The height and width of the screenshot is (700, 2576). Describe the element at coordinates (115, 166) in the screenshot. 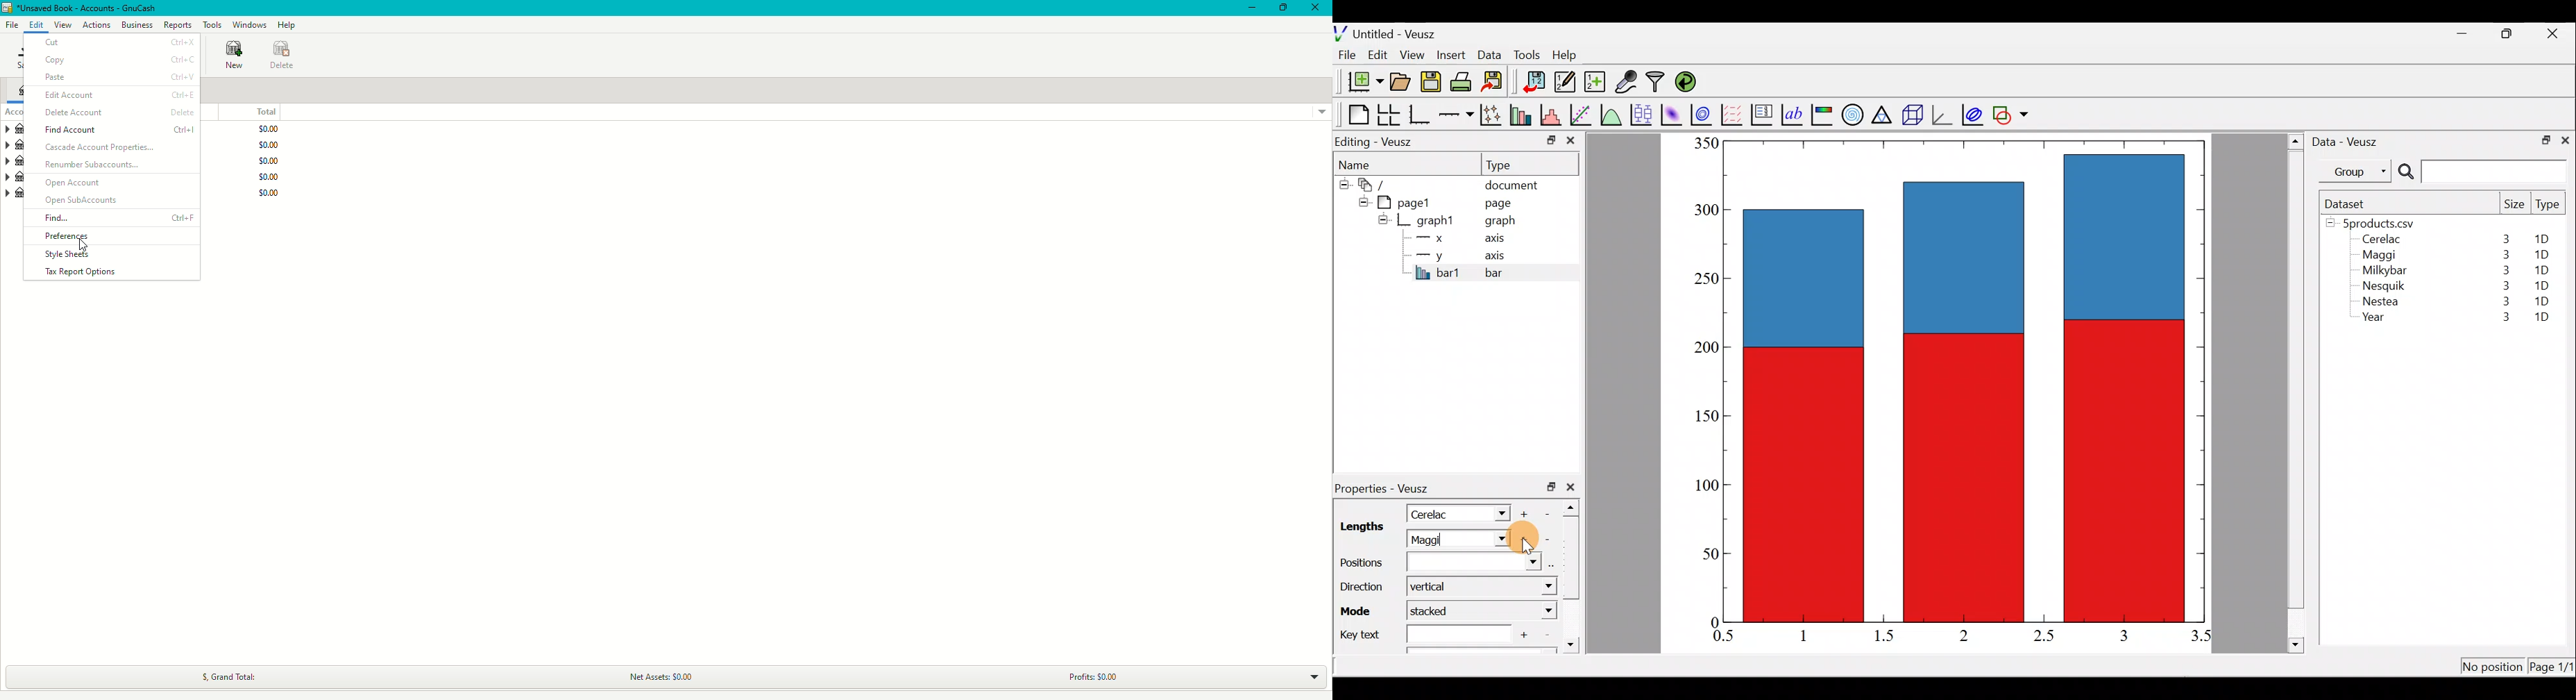

I see `Renumber subaccounts` at that location.